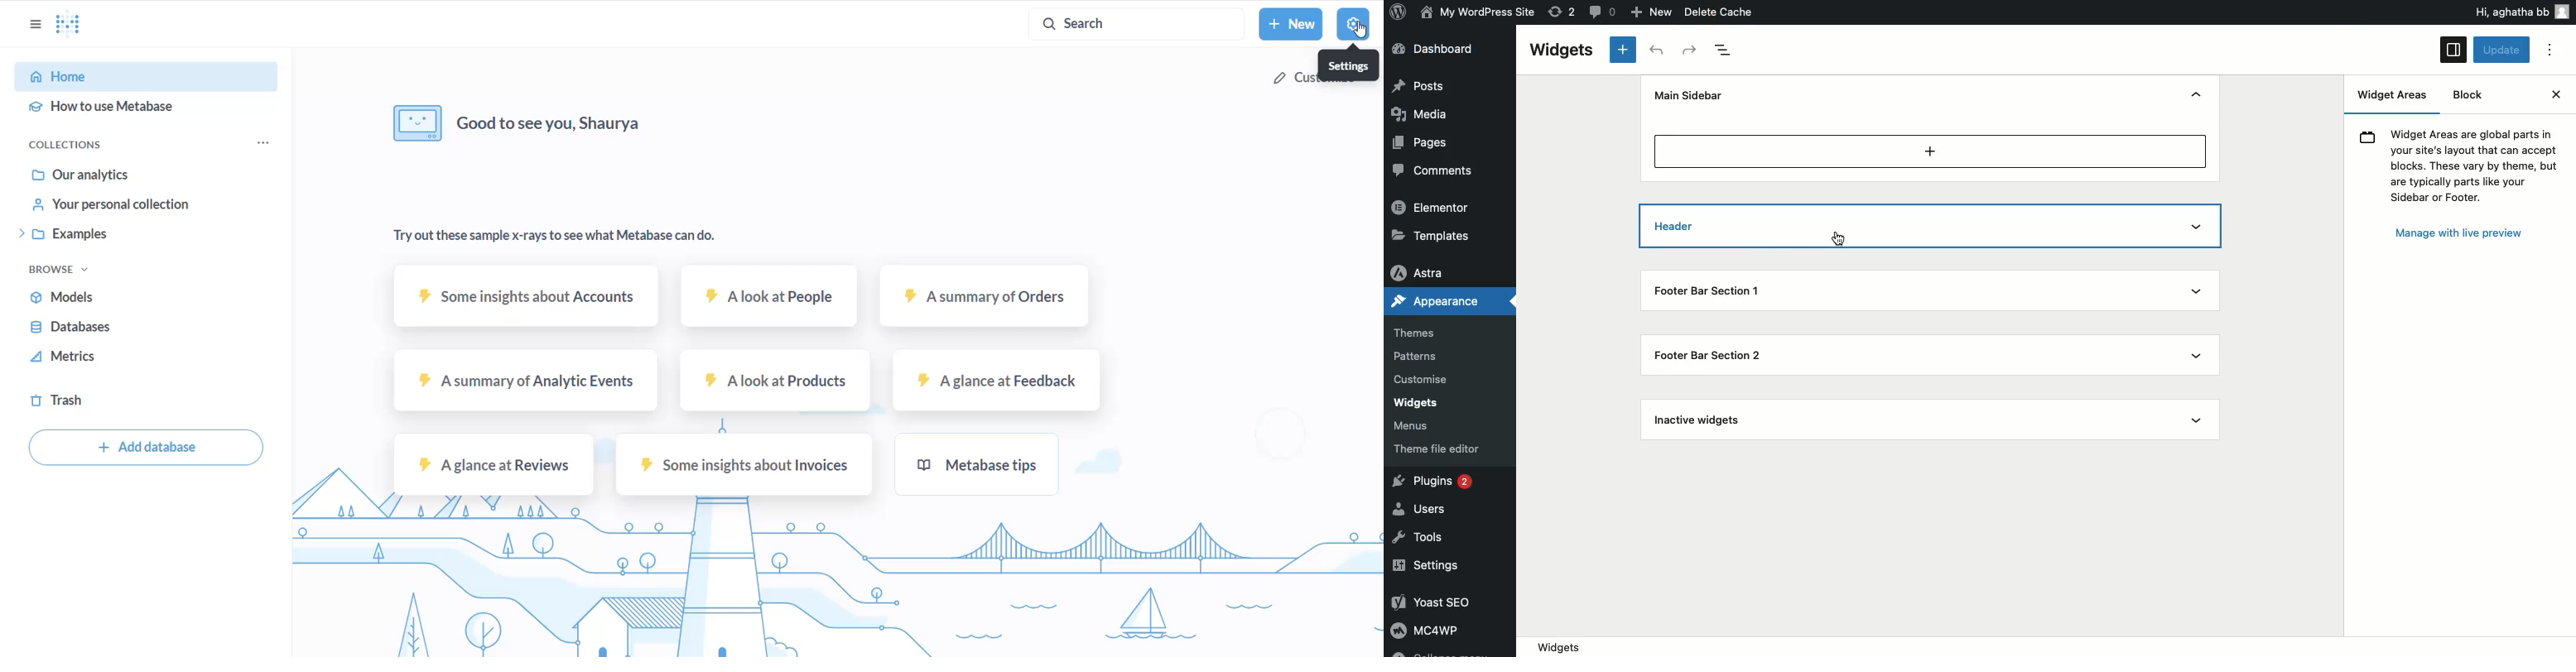 The width and height of the screenshot is (2576, 672). Describe the element at coordinates (2196, 96) in the screenshot. I see `Hide` at that location.